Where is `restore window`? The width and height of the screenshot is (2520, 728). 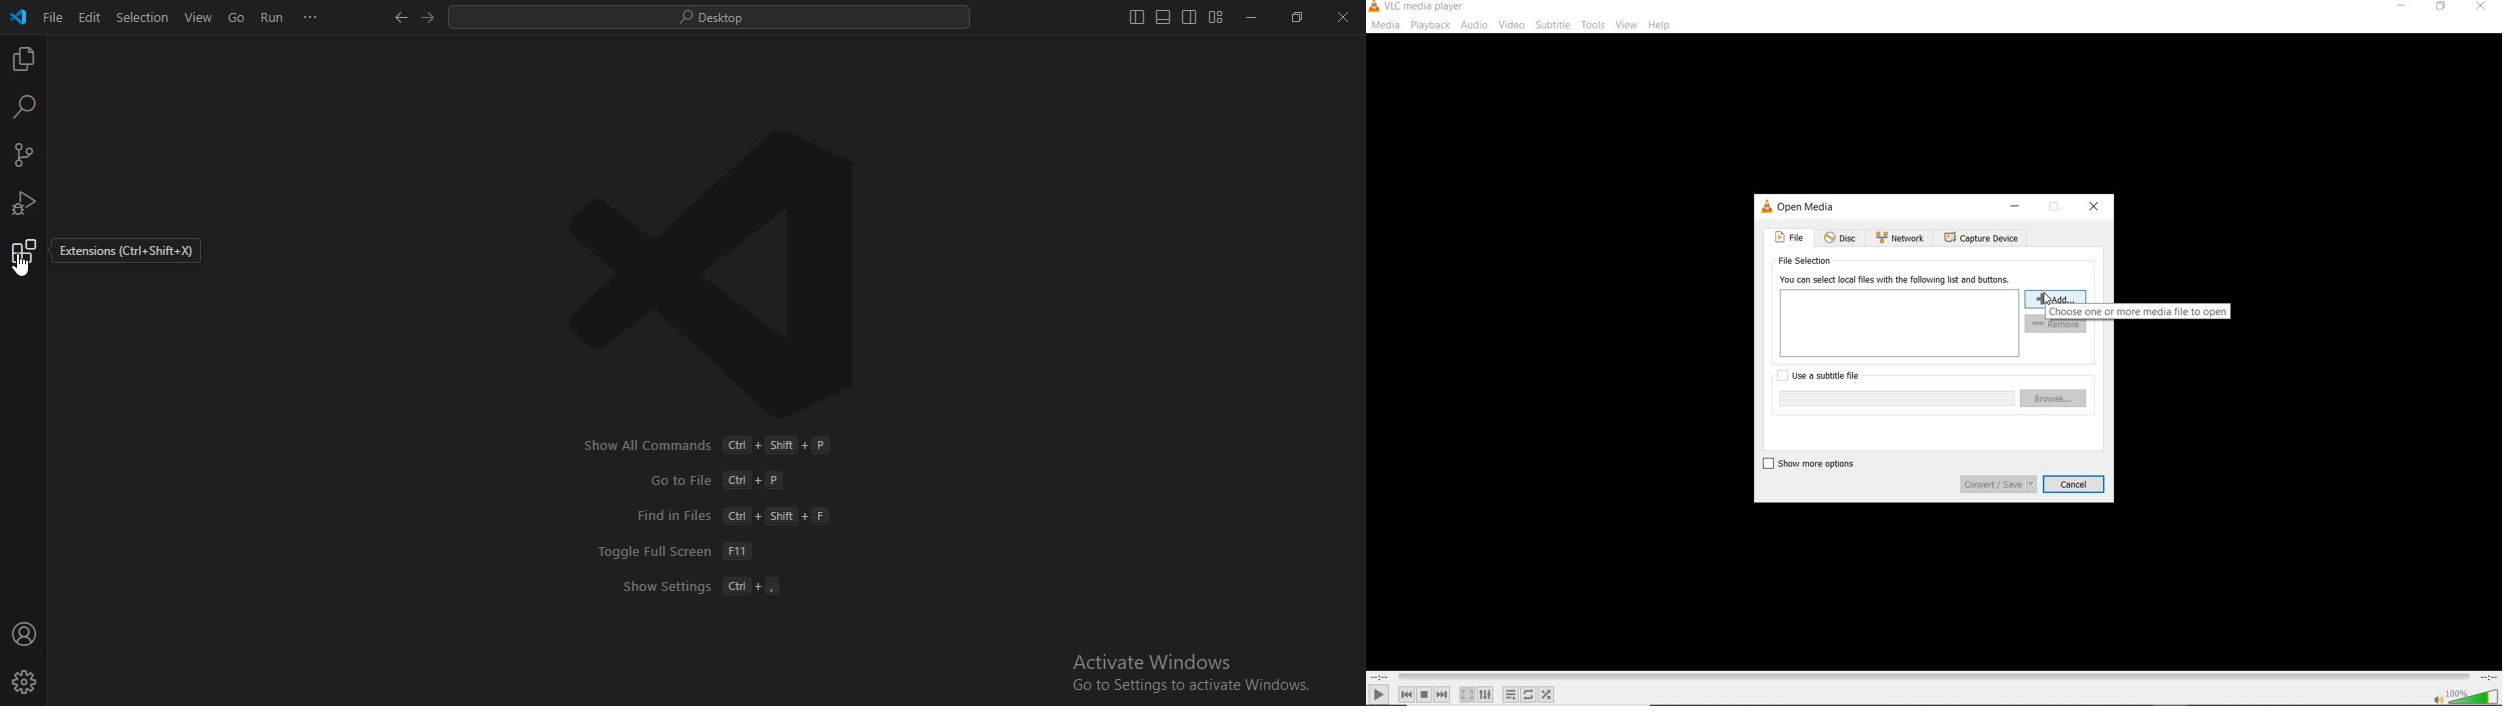 restore window is located at coordinates (1294, 19).